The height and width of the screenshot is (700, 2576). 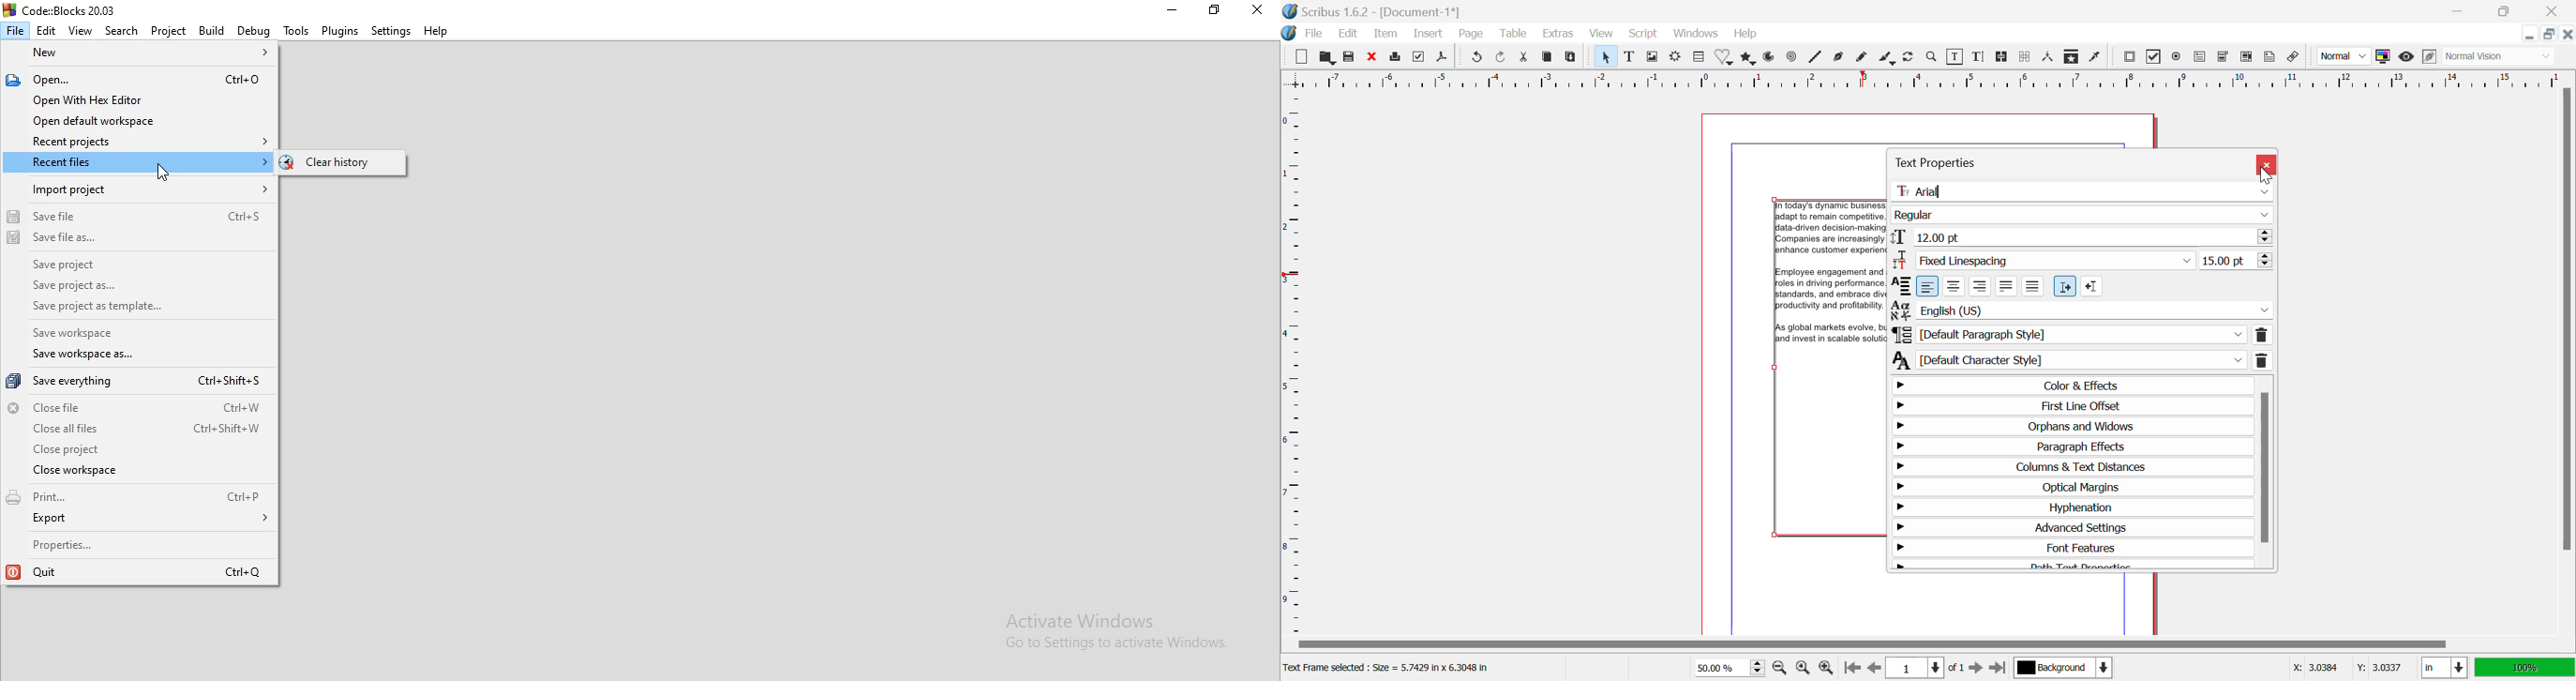 What do you see at coordinates (2203, 56) in the screenshot?
I see `Pdf Text Field` at bounding box center [2203, 56].